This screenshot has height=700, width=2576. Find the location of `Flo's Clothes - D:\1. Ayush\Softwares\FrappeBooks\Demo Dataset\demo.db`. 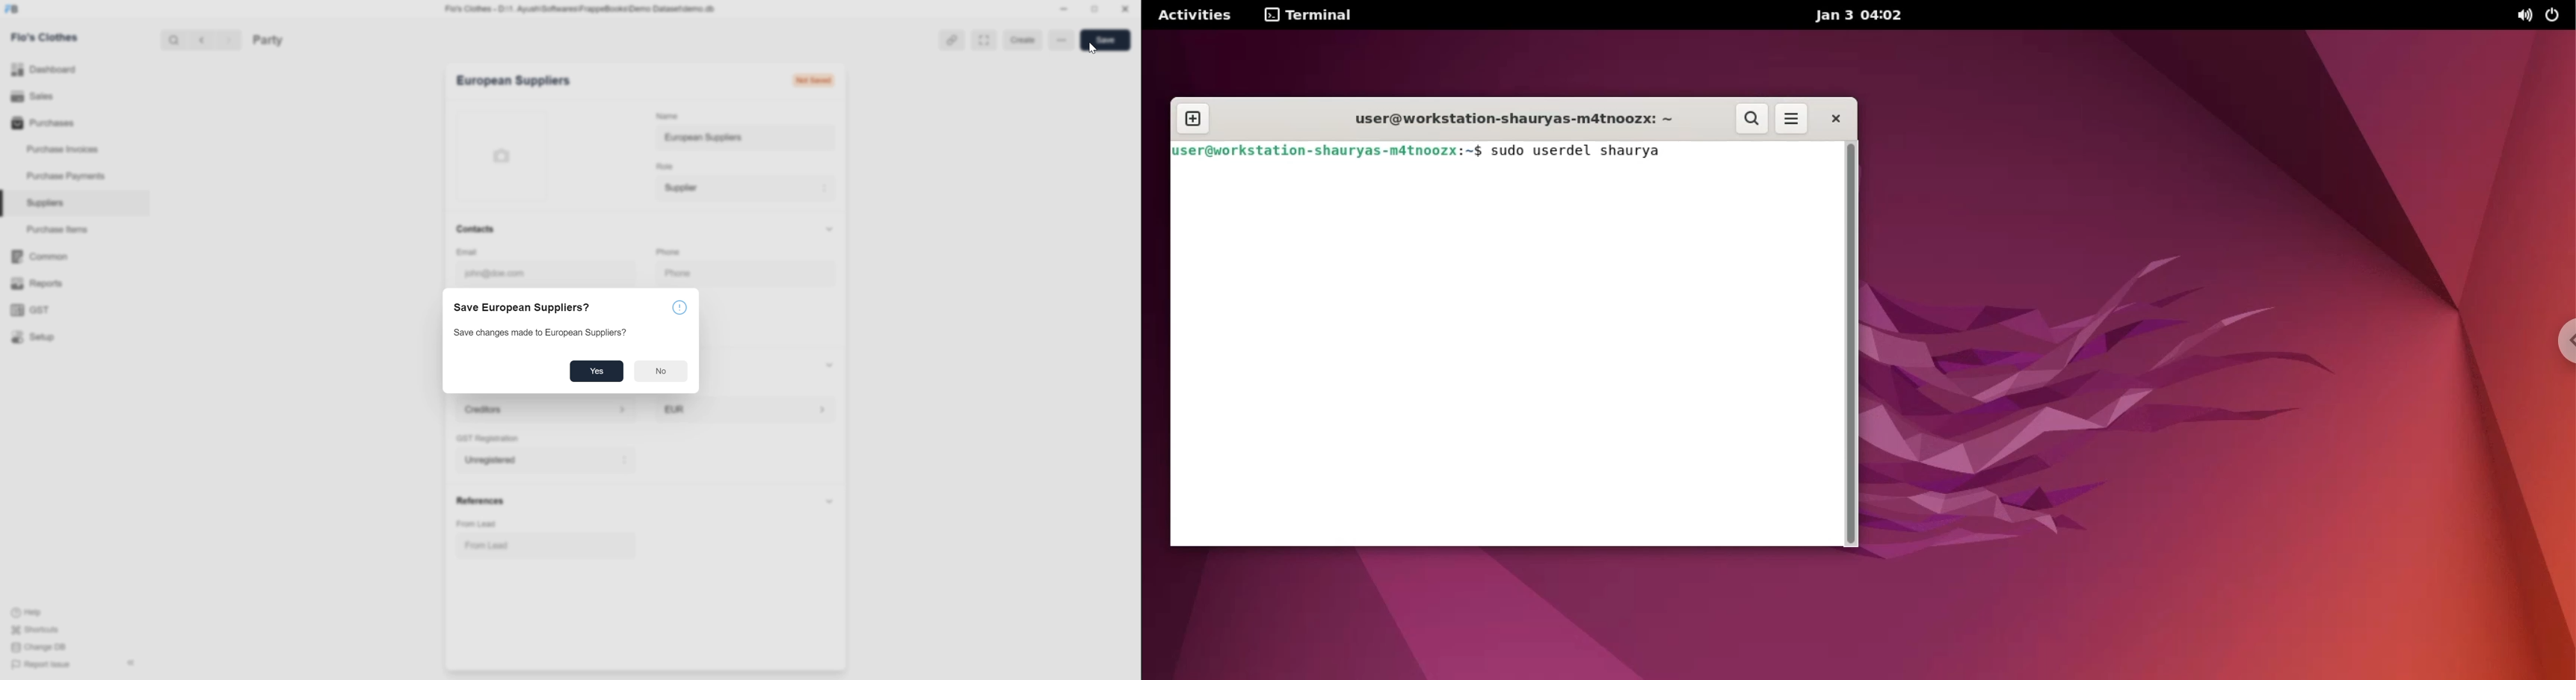

Flo's Clothes - D:\1. Ayush\Softwares\FrappeBooks\Demo Dataset\demo.db is located at coordinates (570, 7).